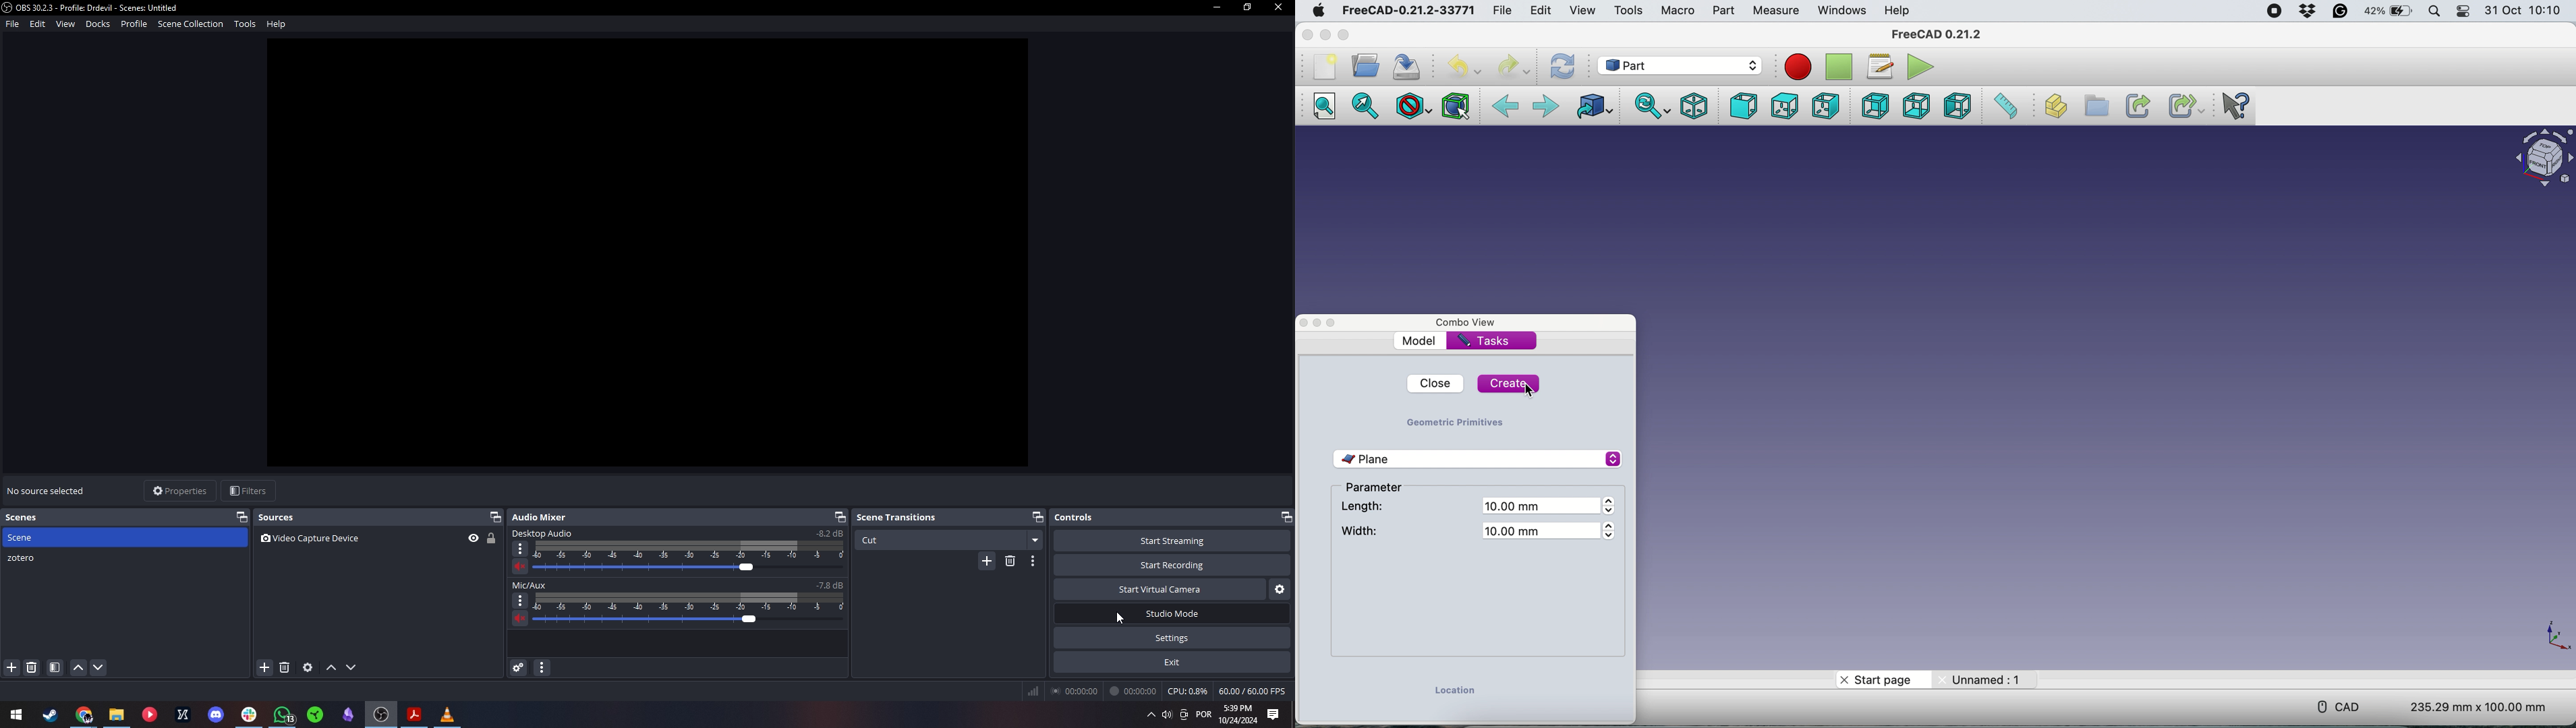  What do you see at coordinates (381, 715) in the screenshot?
I see `OBS studio` at bounding box center [381, 715].